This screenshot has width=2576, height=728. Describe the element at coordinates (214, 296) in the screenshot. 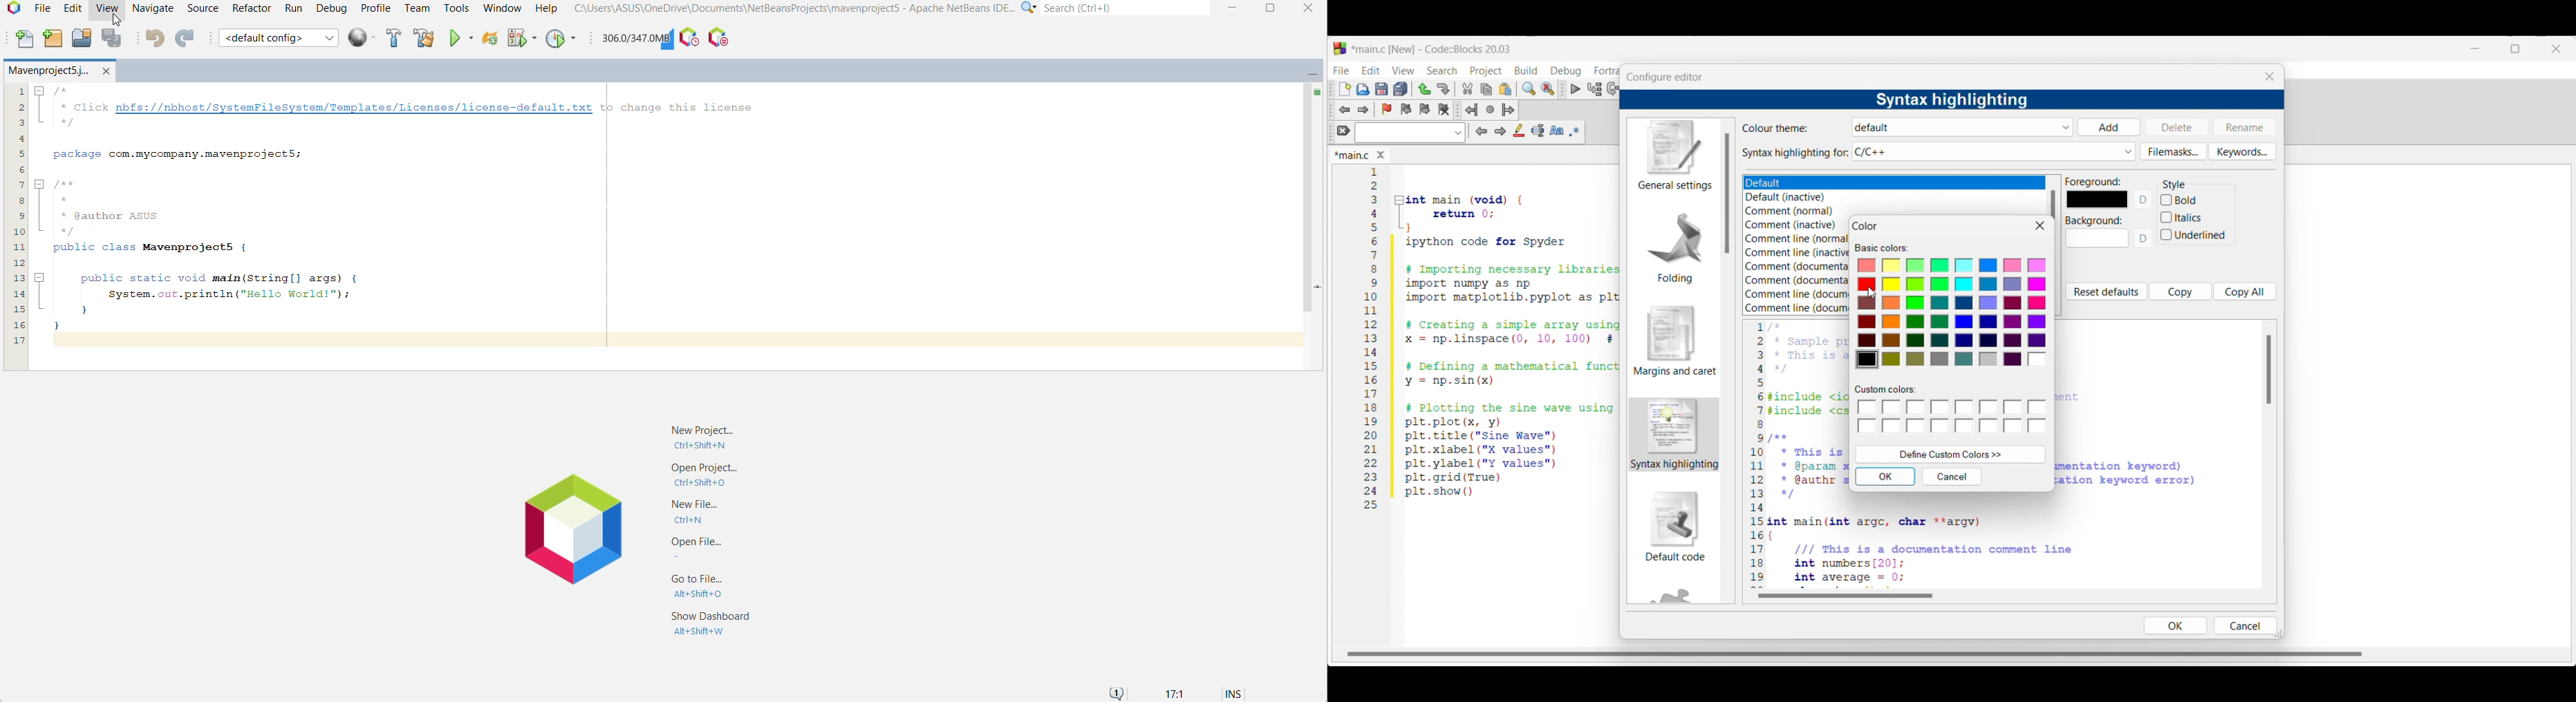

I see `public static void main(String[] args) {
7 System.out.println("Hello World!");
}
}` at that location.